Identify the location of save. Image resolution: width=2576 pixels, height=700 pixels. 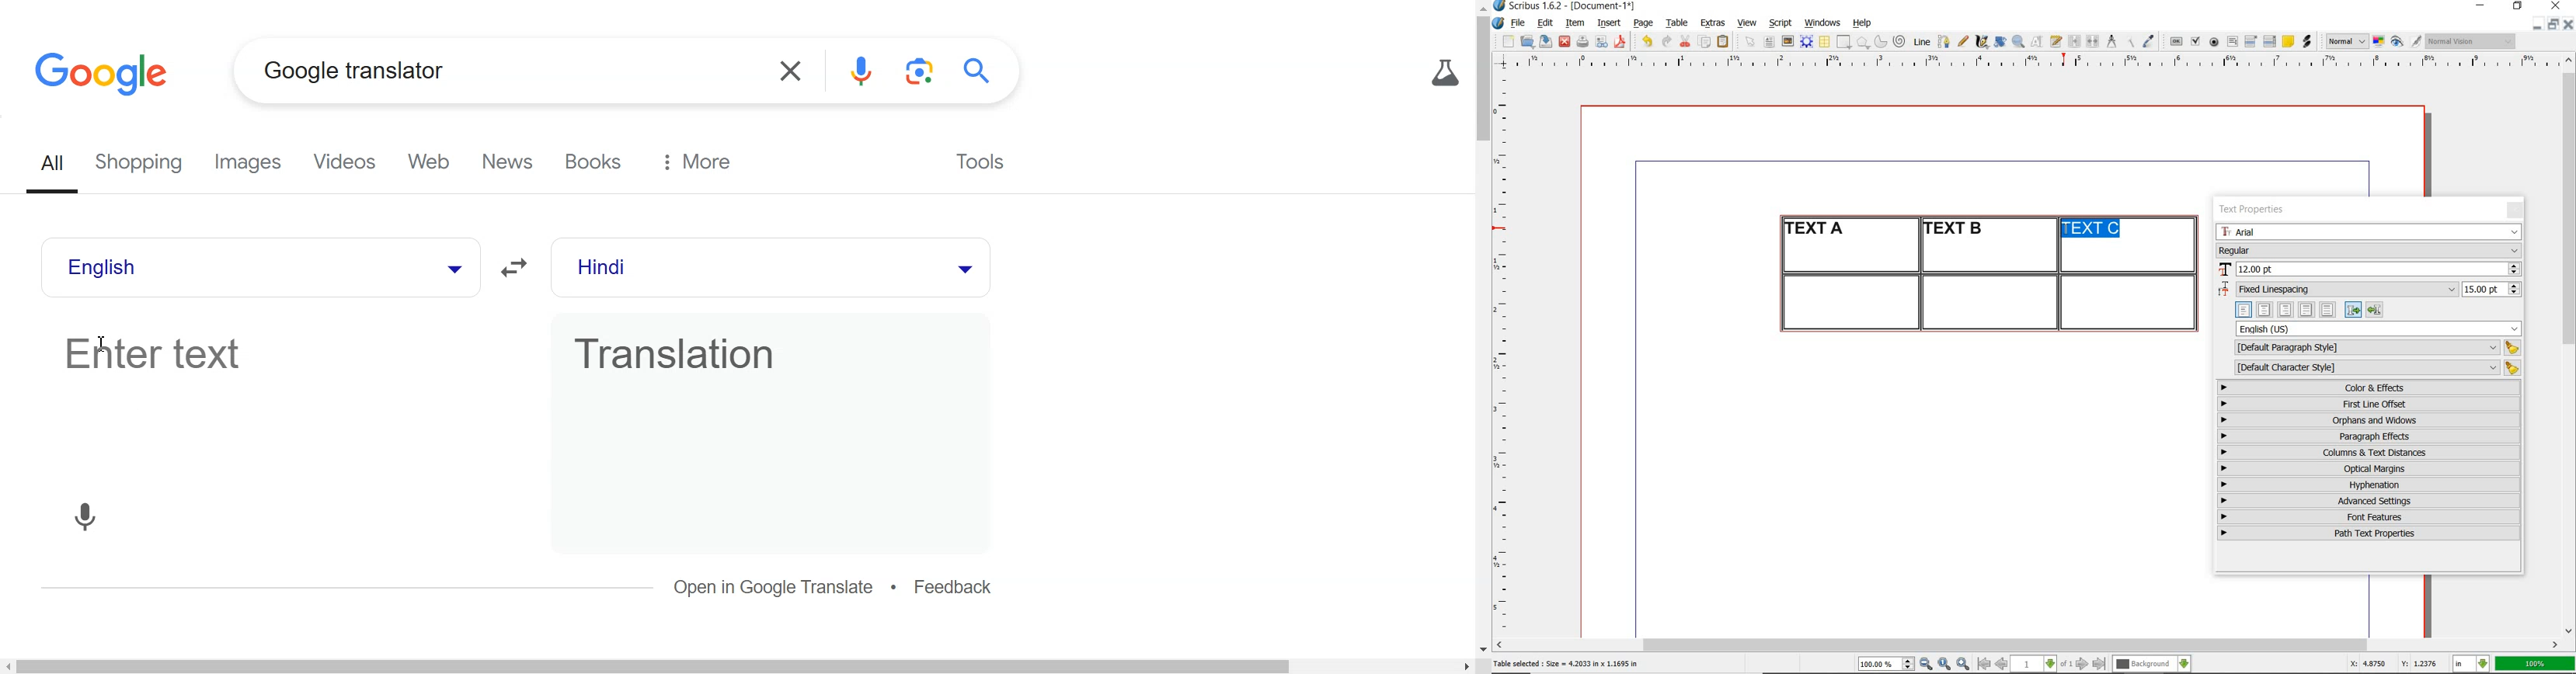
(1544, 41).